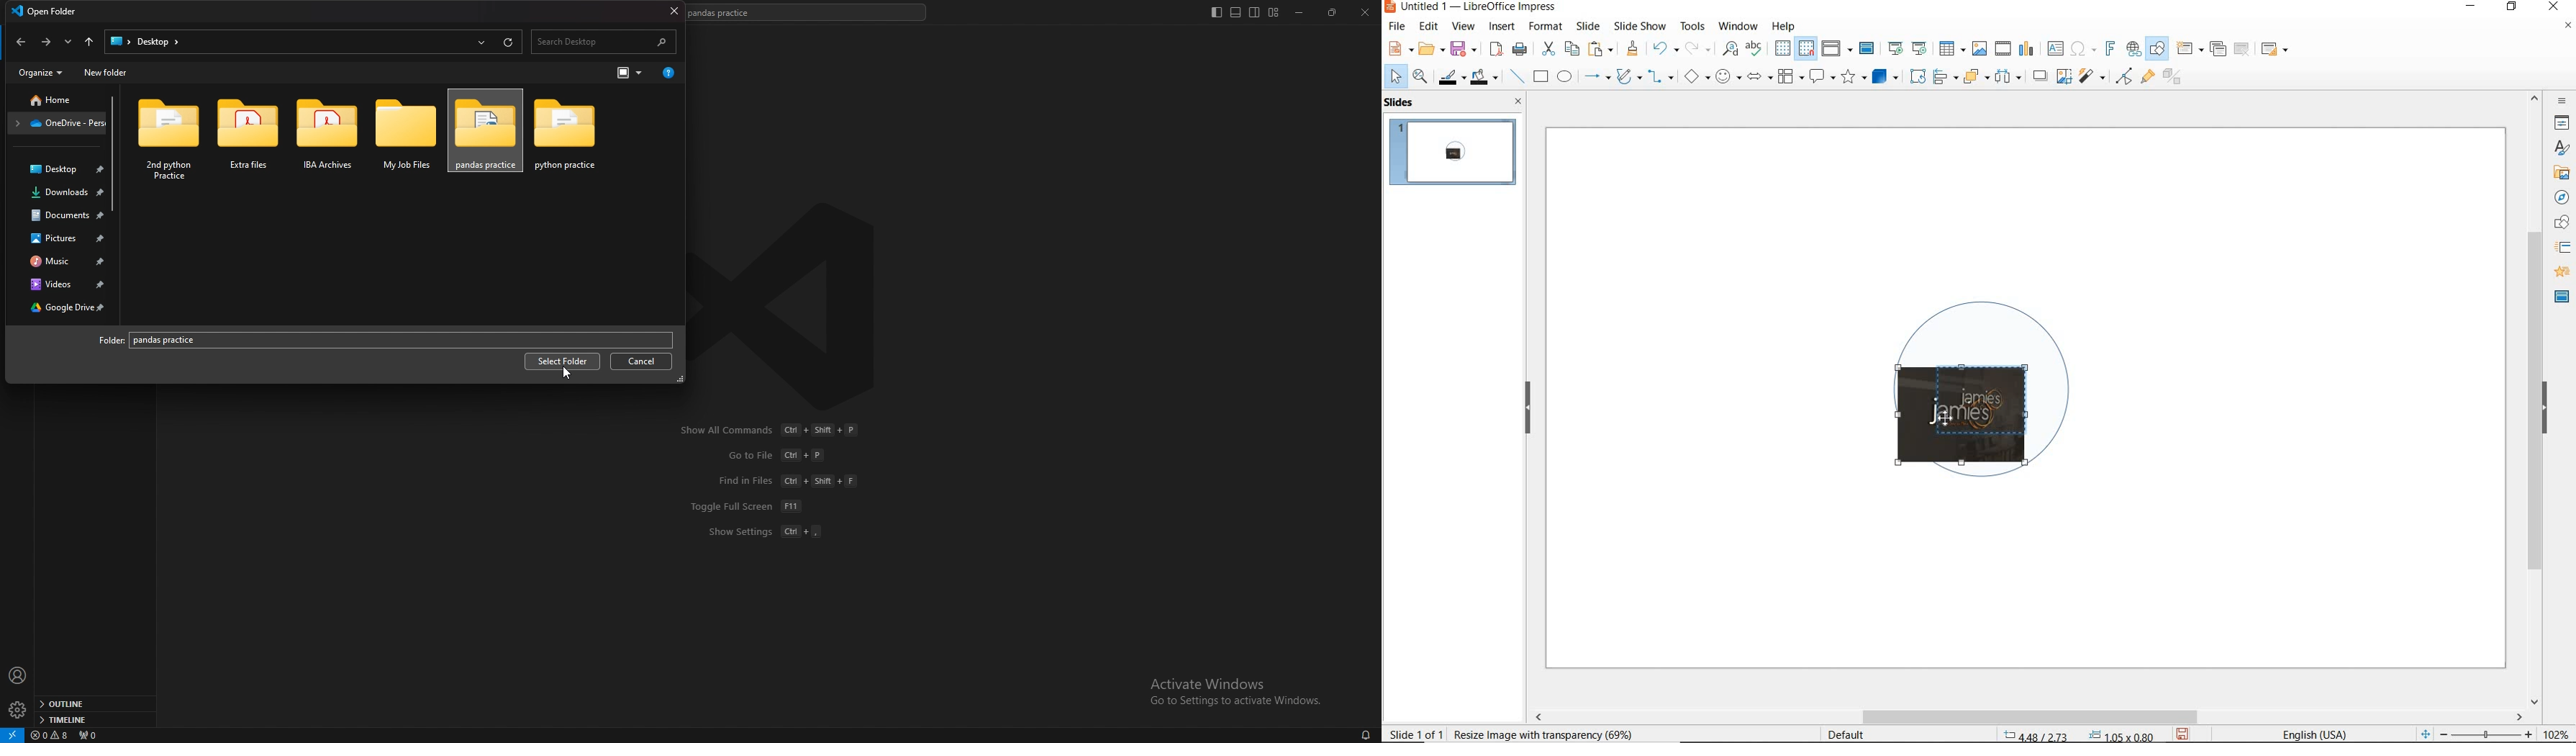 The image size is (2576, 756). I want to click on rotate, so click(1916, 75).